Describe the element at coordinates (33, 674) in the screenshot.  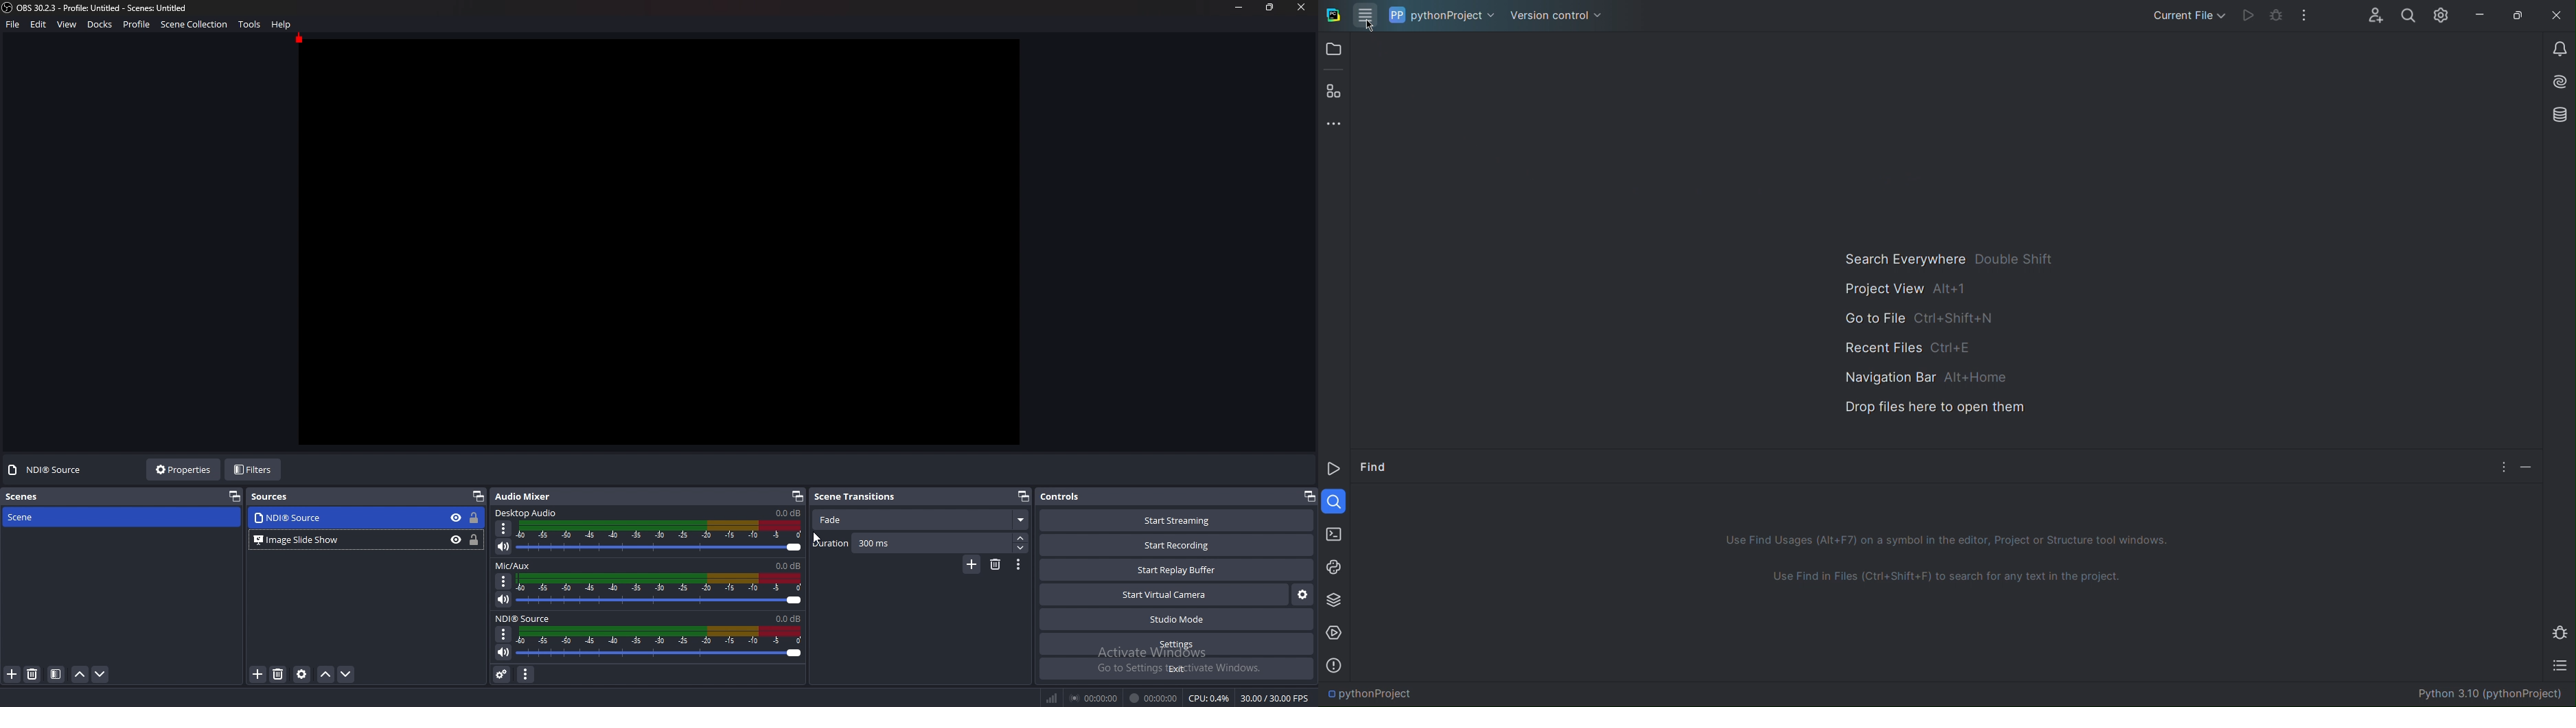
I see `remove source` at that location.